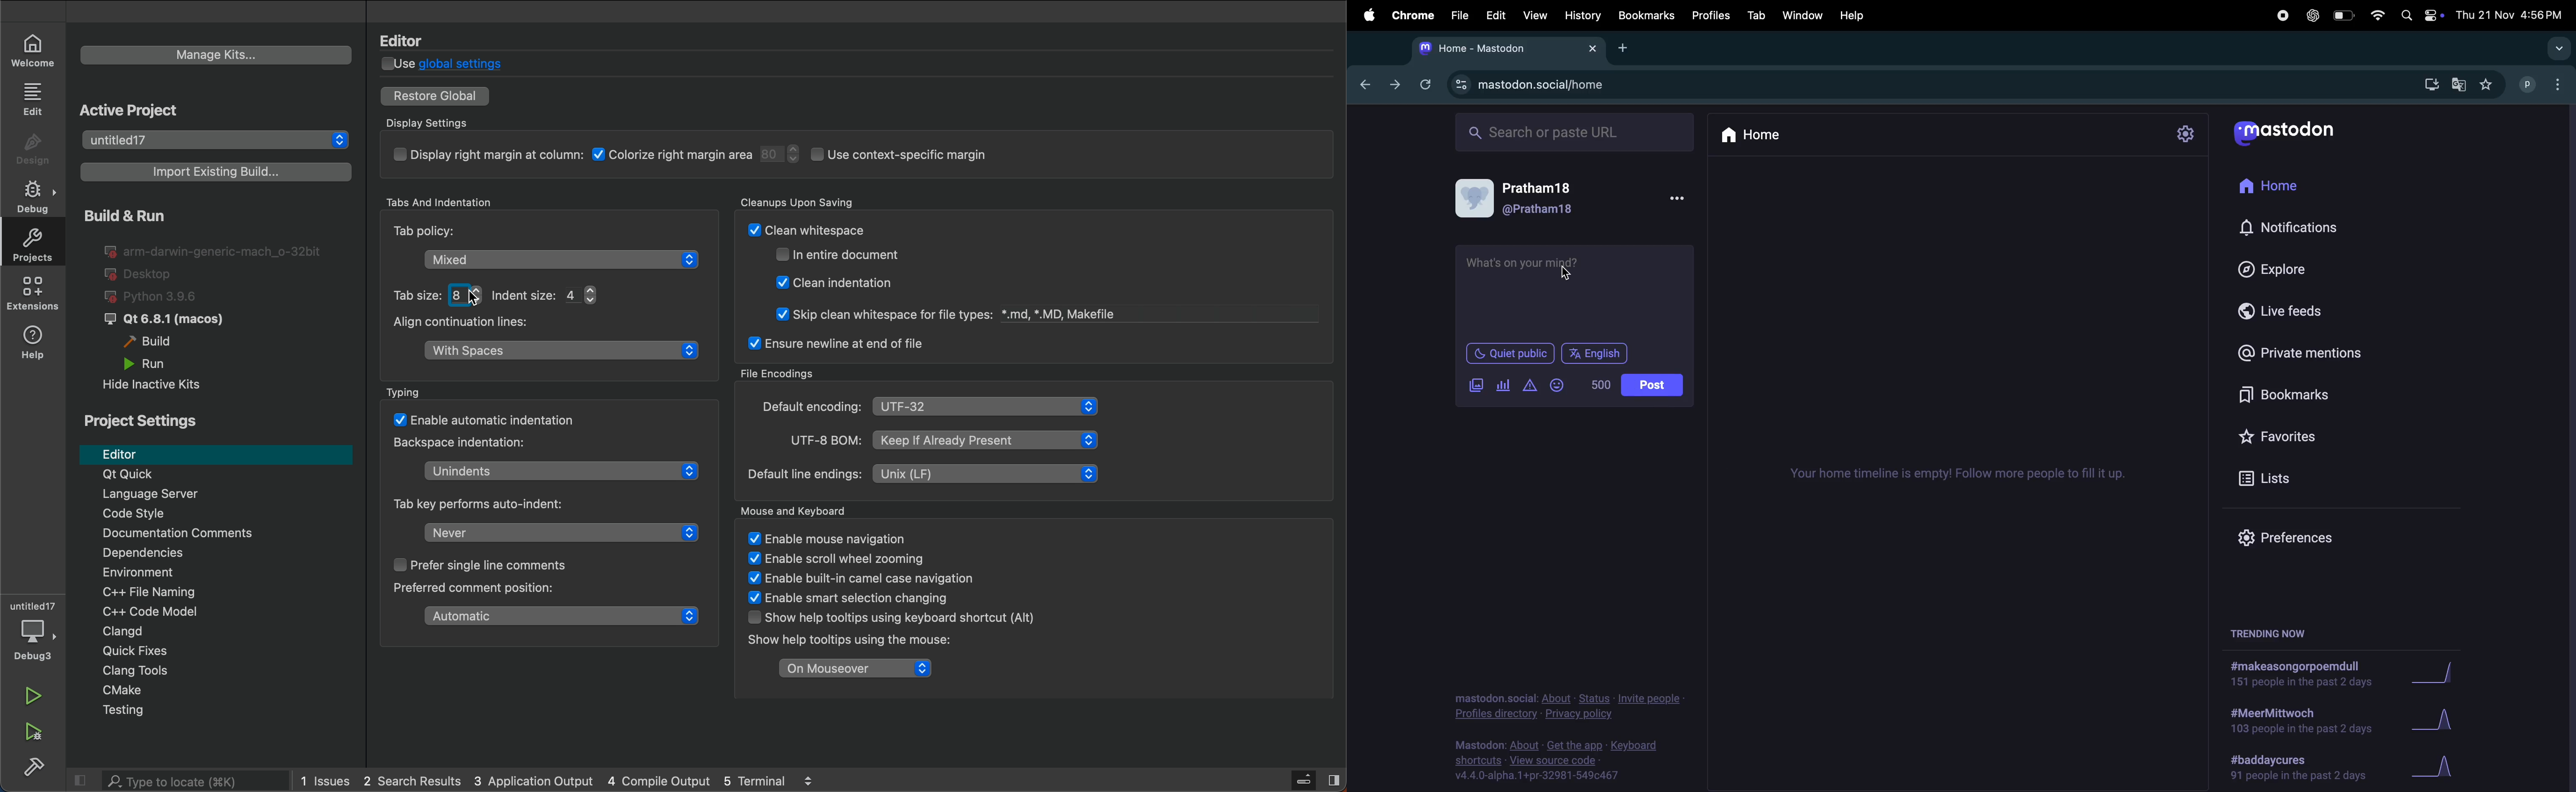 Image resolution: width=2576 pixels, height=812 pixels. What do you see at coordinates (2434, 15) in the screenshot?
I see `apple widgets` at bounding box center [2434, 15].